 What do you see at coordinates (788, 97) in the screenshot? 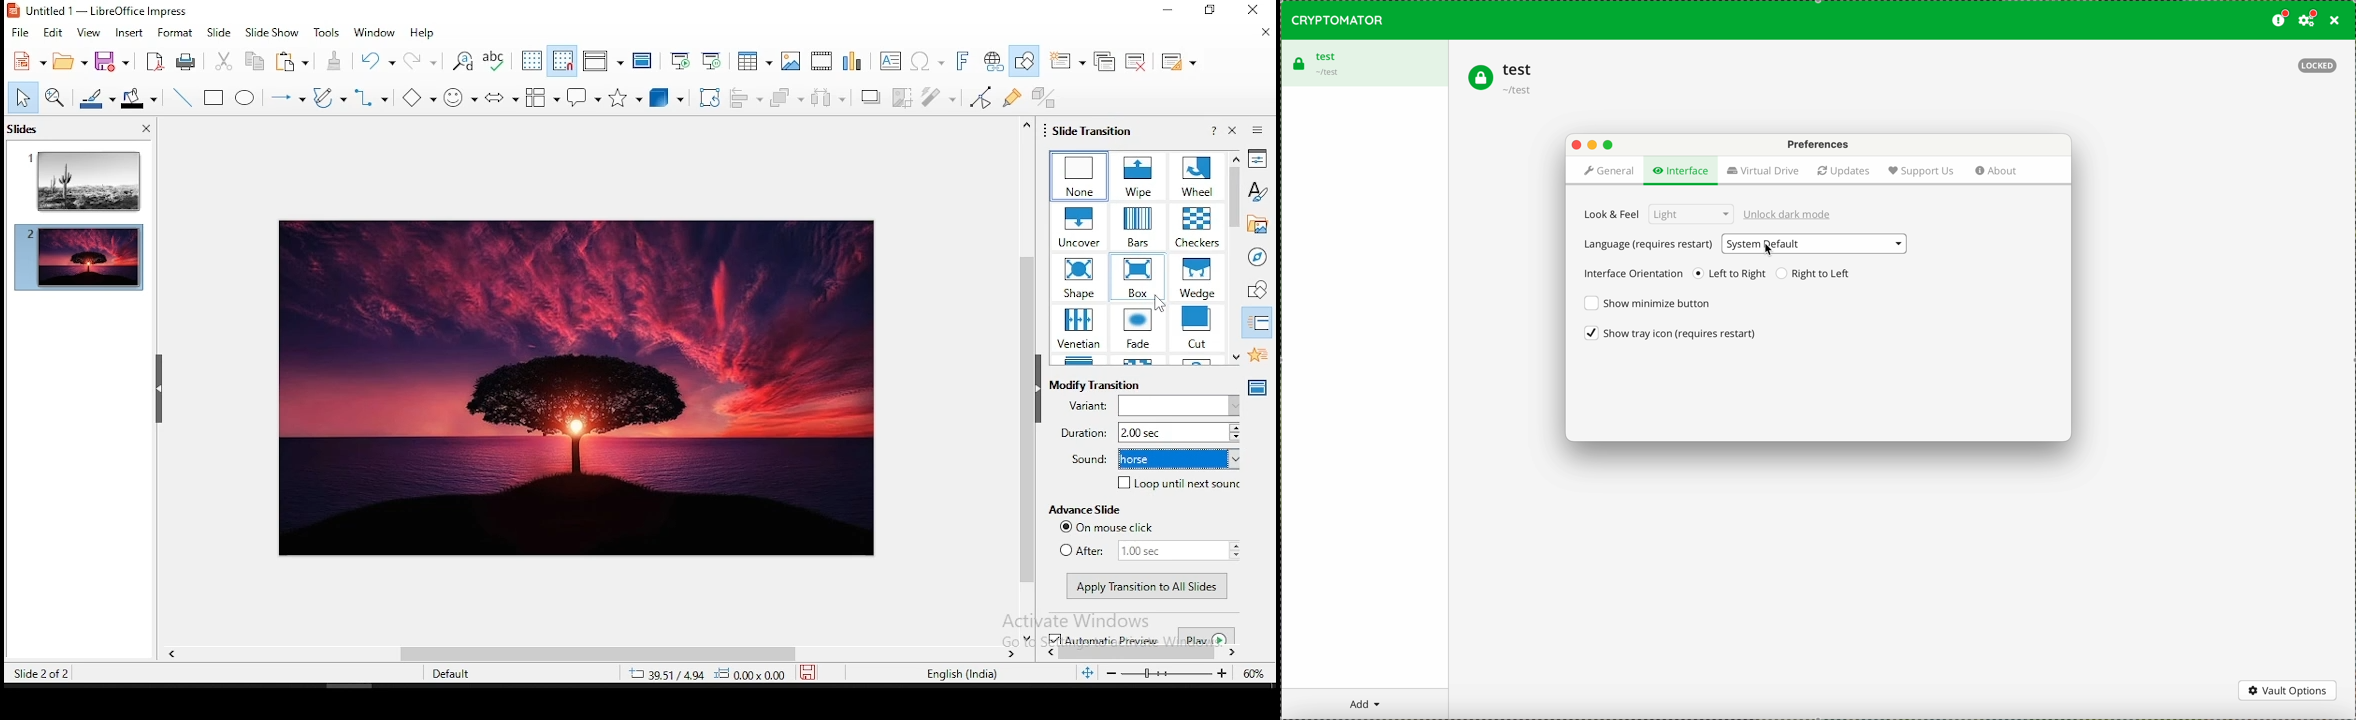
I see `arrange` at bounding box center [788, 97].